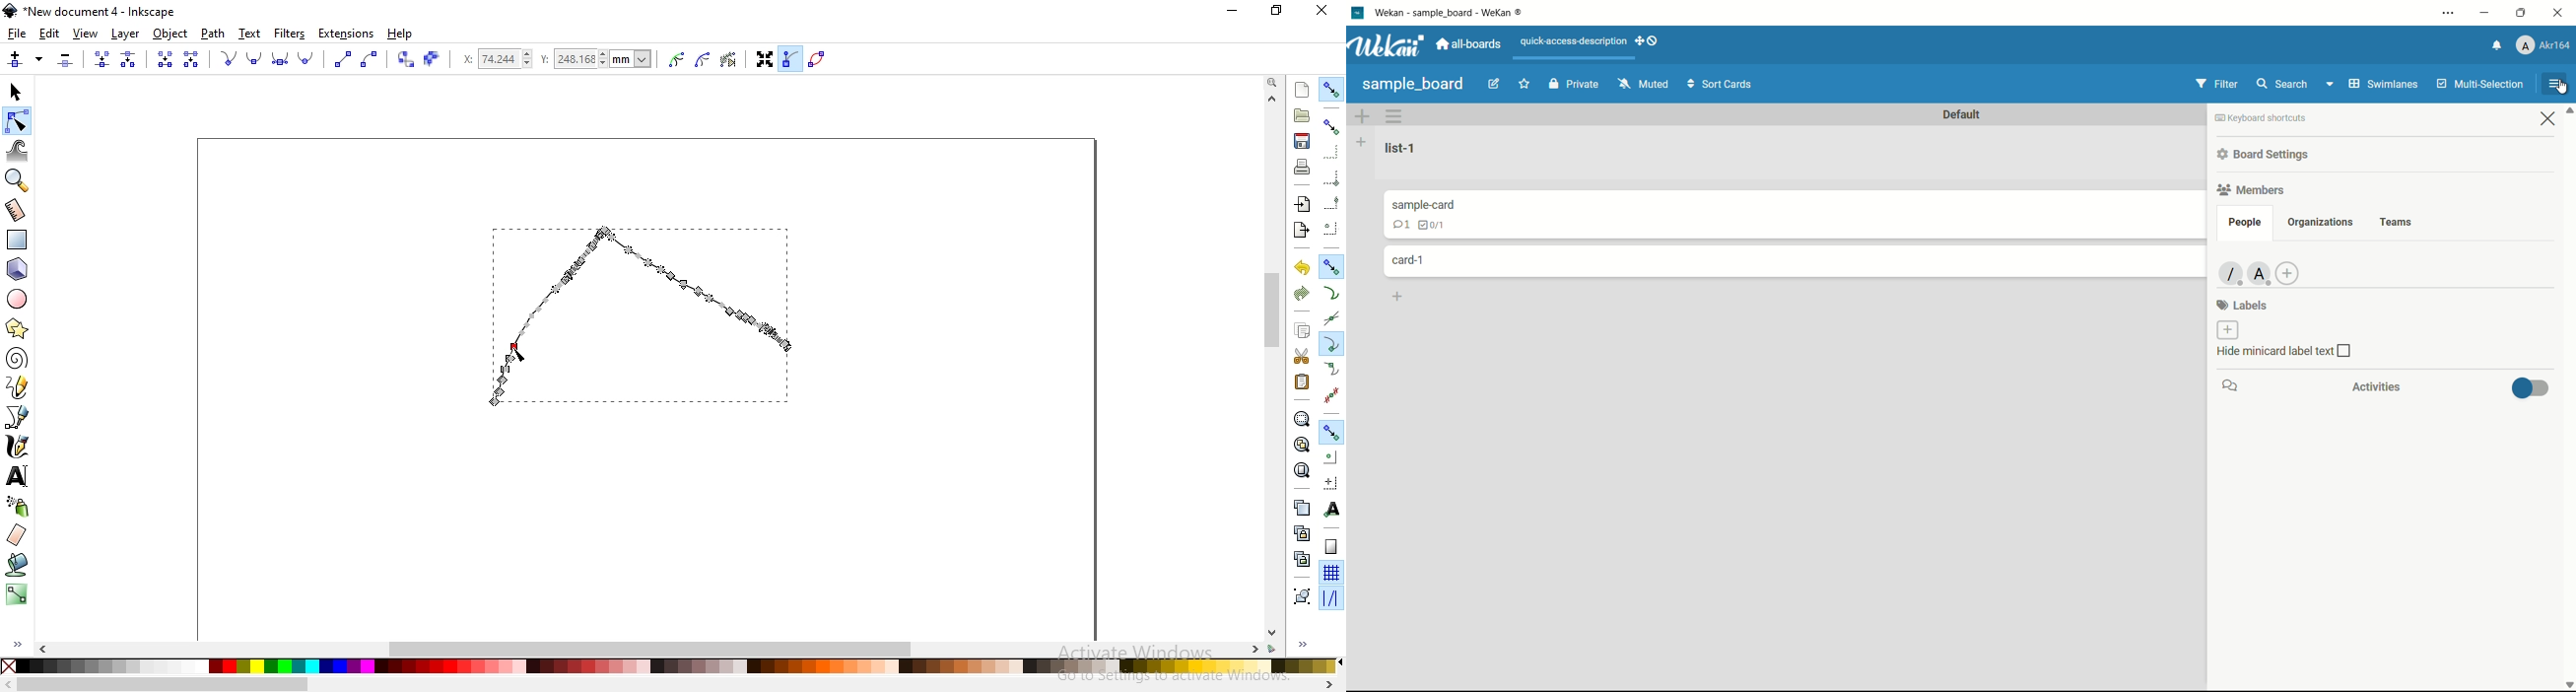 The height and width of the screenshot is (700, 2576). What do you see at coordinates (1451, 12) in the screenshot?
I see `app name` at bounding box center [1451, 12].